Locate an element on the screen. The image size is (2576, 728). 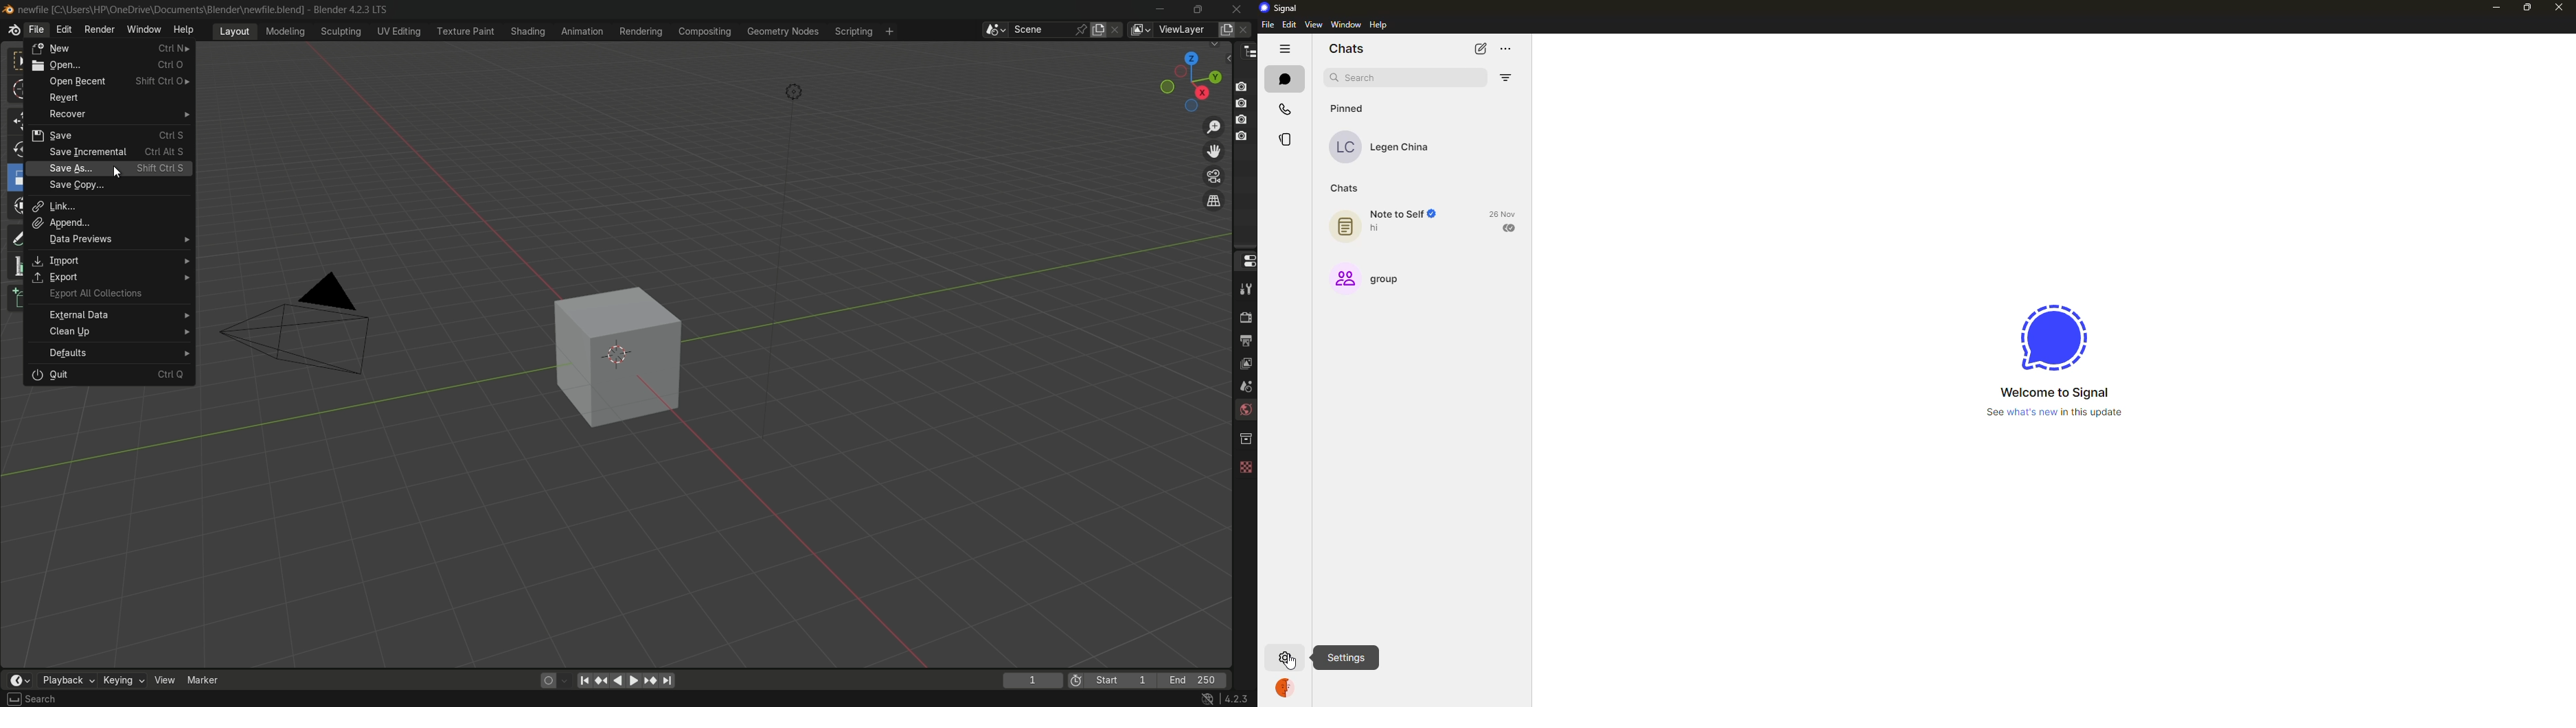
clean up is located at coordinates (108, 333).